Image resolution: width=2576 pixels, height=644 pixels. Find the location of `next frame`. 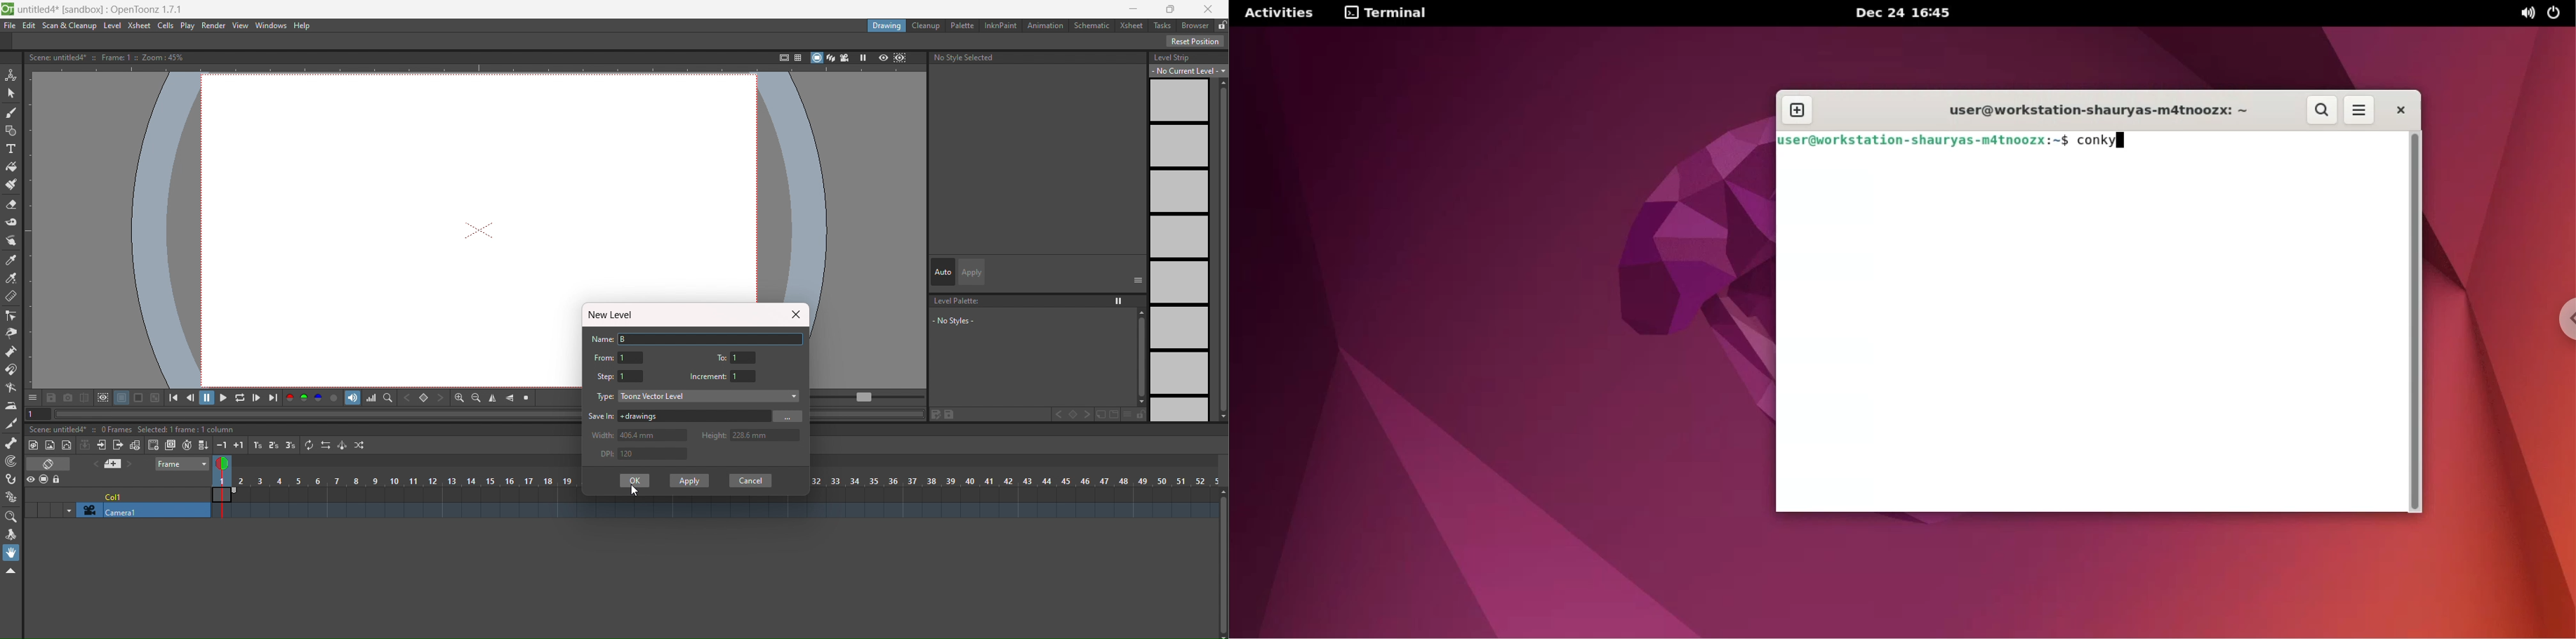

next frame is located at coordinates (257, 398).